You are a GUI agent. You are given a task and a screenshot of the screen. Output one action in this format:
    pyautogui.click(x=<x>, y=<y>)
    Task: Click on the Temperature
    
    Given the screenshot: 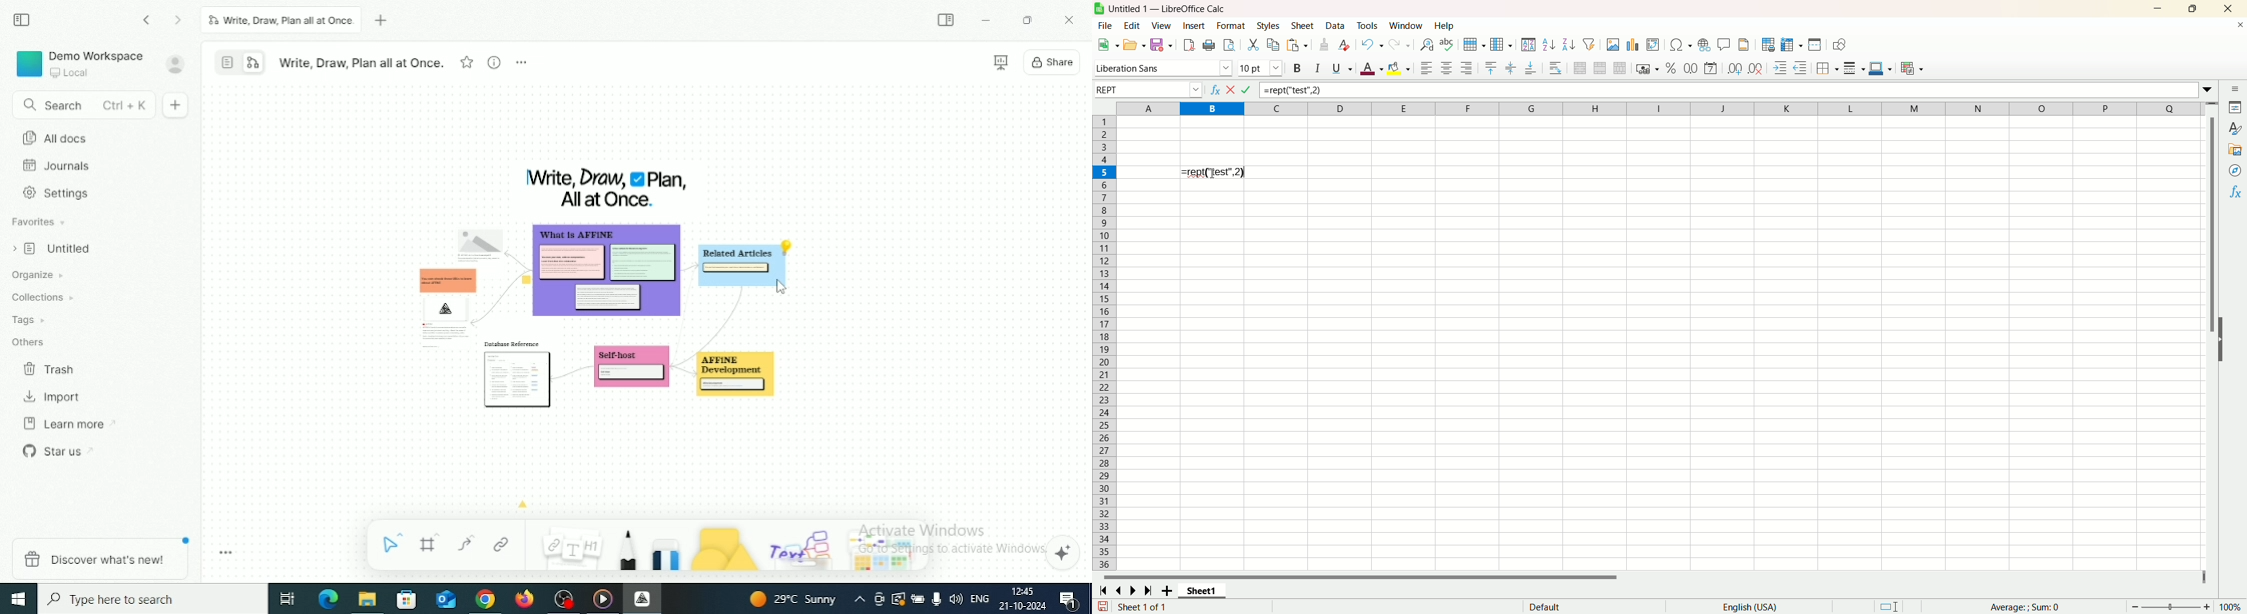 What is the action you would take?
    pyautogui.click(x=795, y=599)
    